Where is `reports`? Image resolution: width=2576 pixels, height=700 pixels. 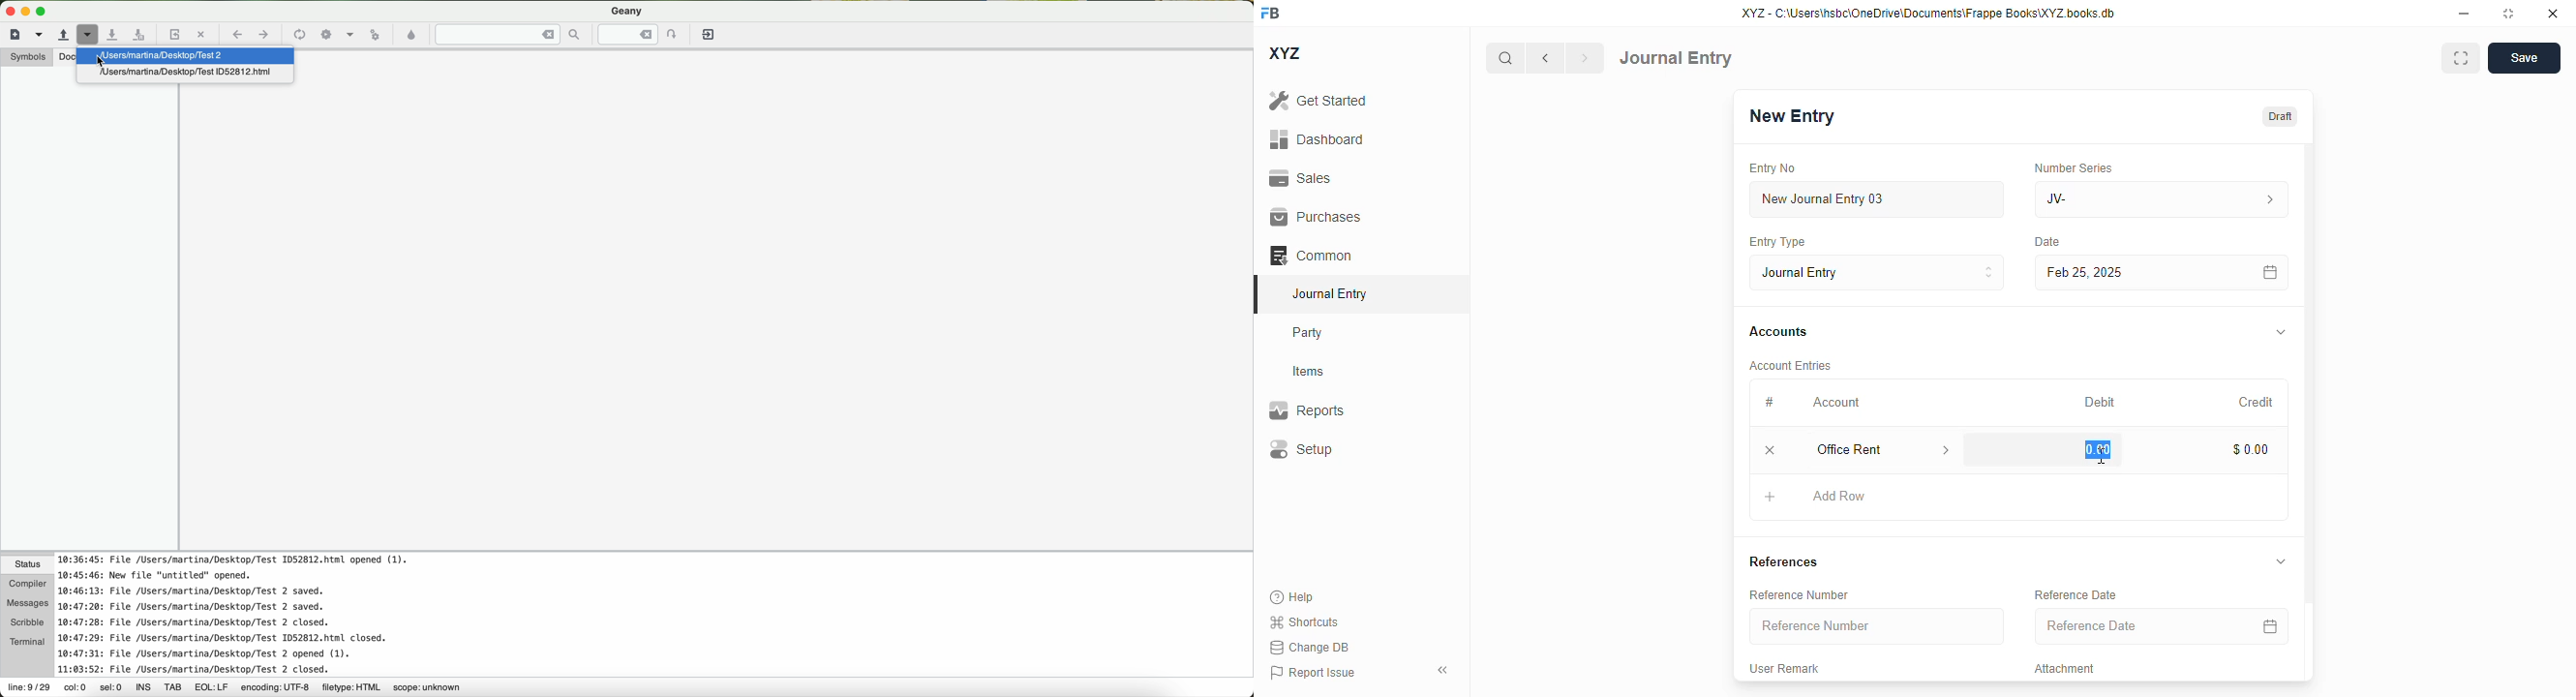
reports is located at coordinates (1307, 409).